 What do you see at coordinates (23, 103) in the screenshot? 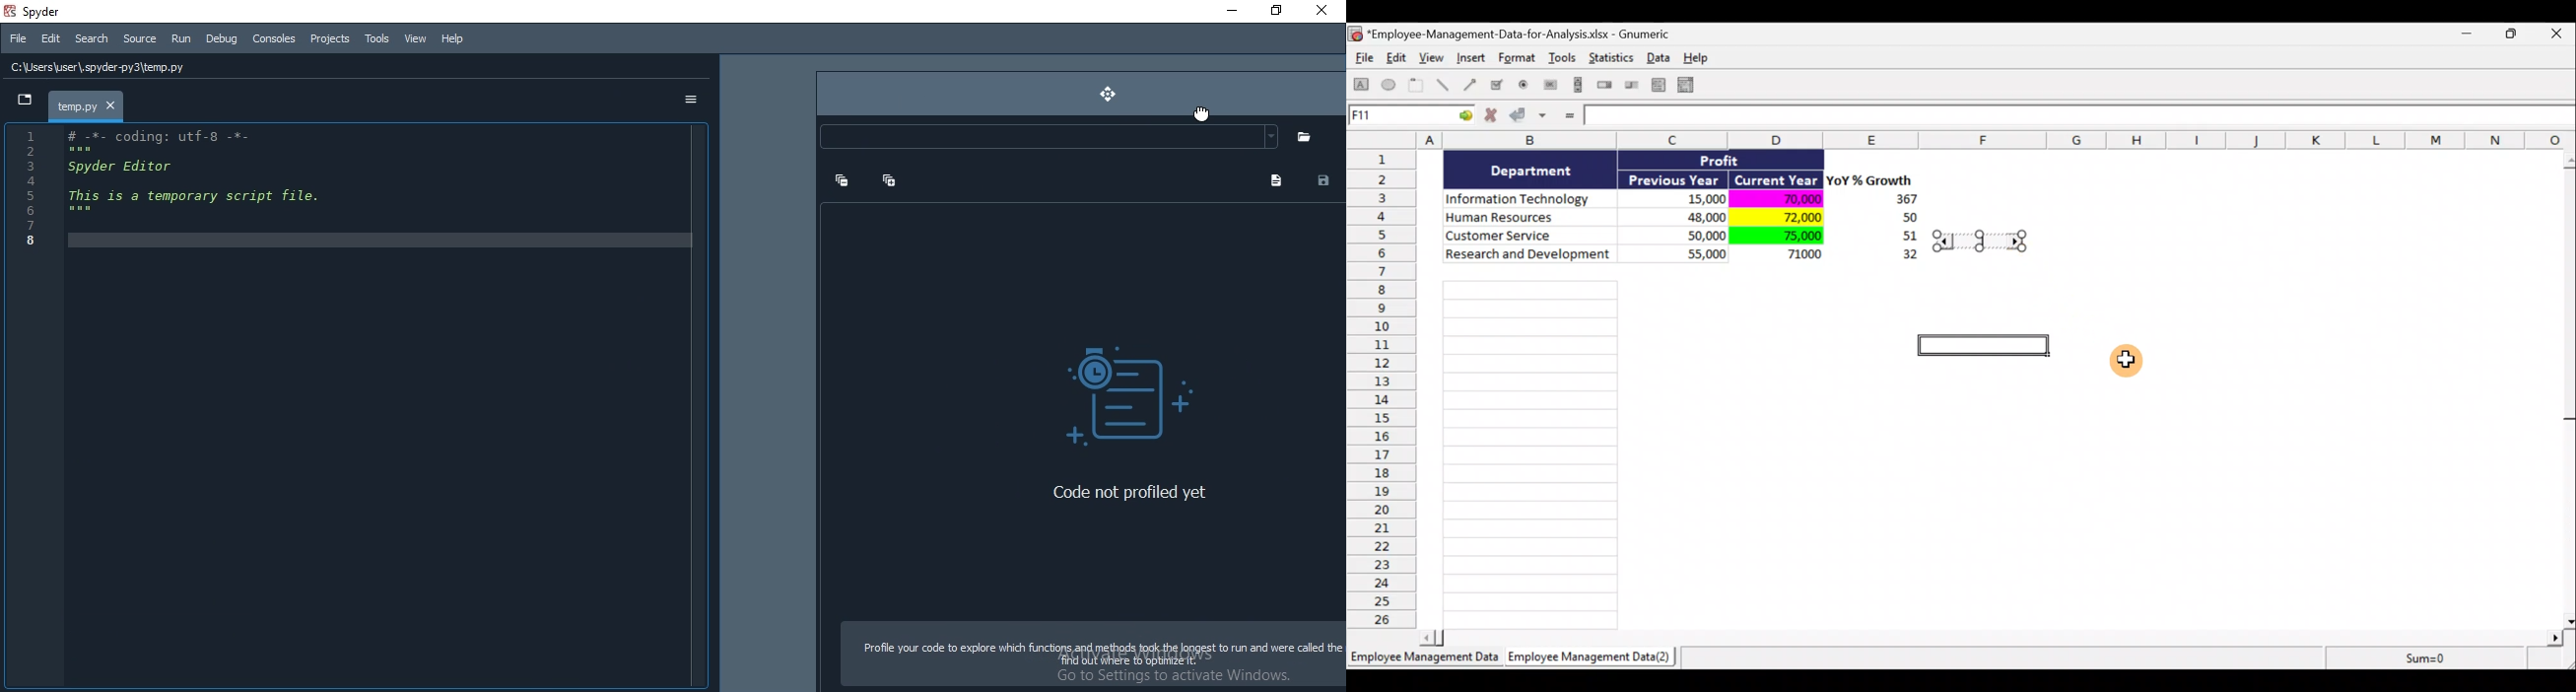
I see `dropdown` at bounding box center [23, 103].